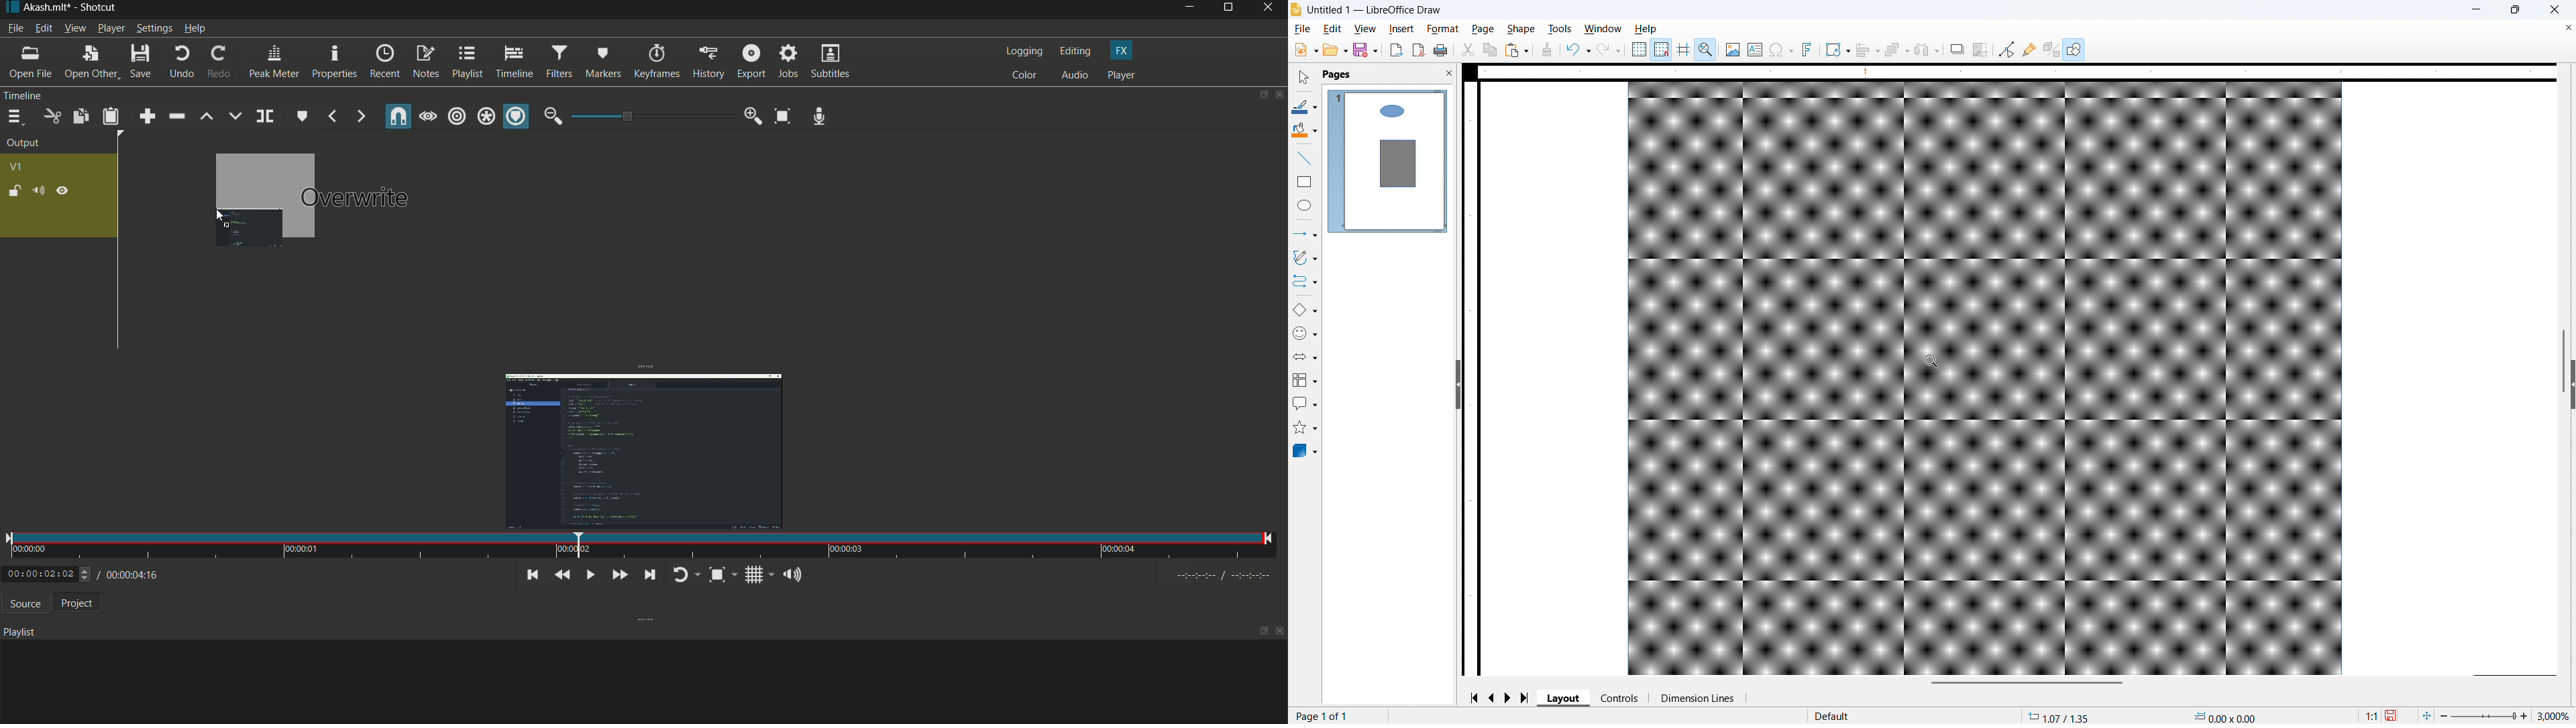 This screenshot has height=728, width=2576. What do you see at coordinates (1305, 107) in the screenshot?
I see `Line colour ` at bounding box center [1305, 107].